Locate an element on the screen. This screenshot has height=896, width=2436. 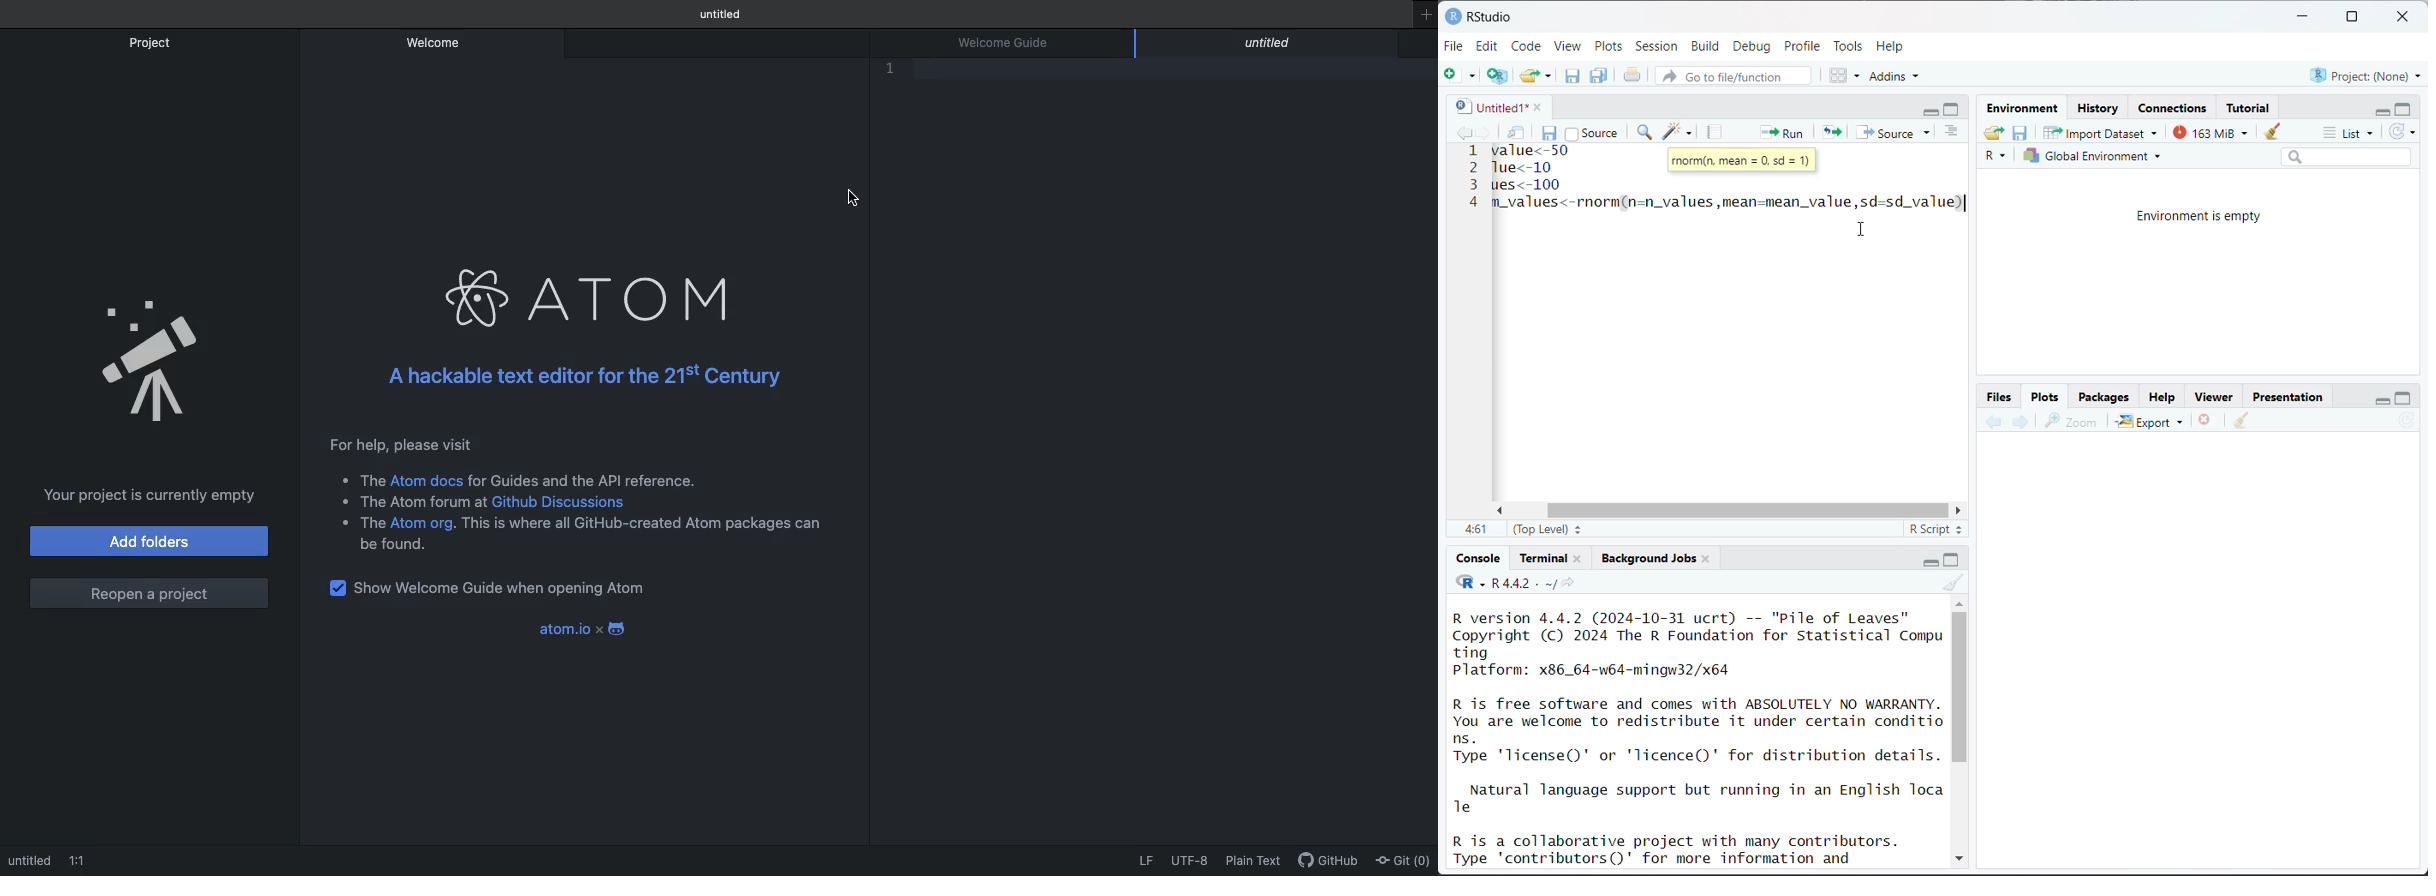
File is located at coordinates (1454, 45).